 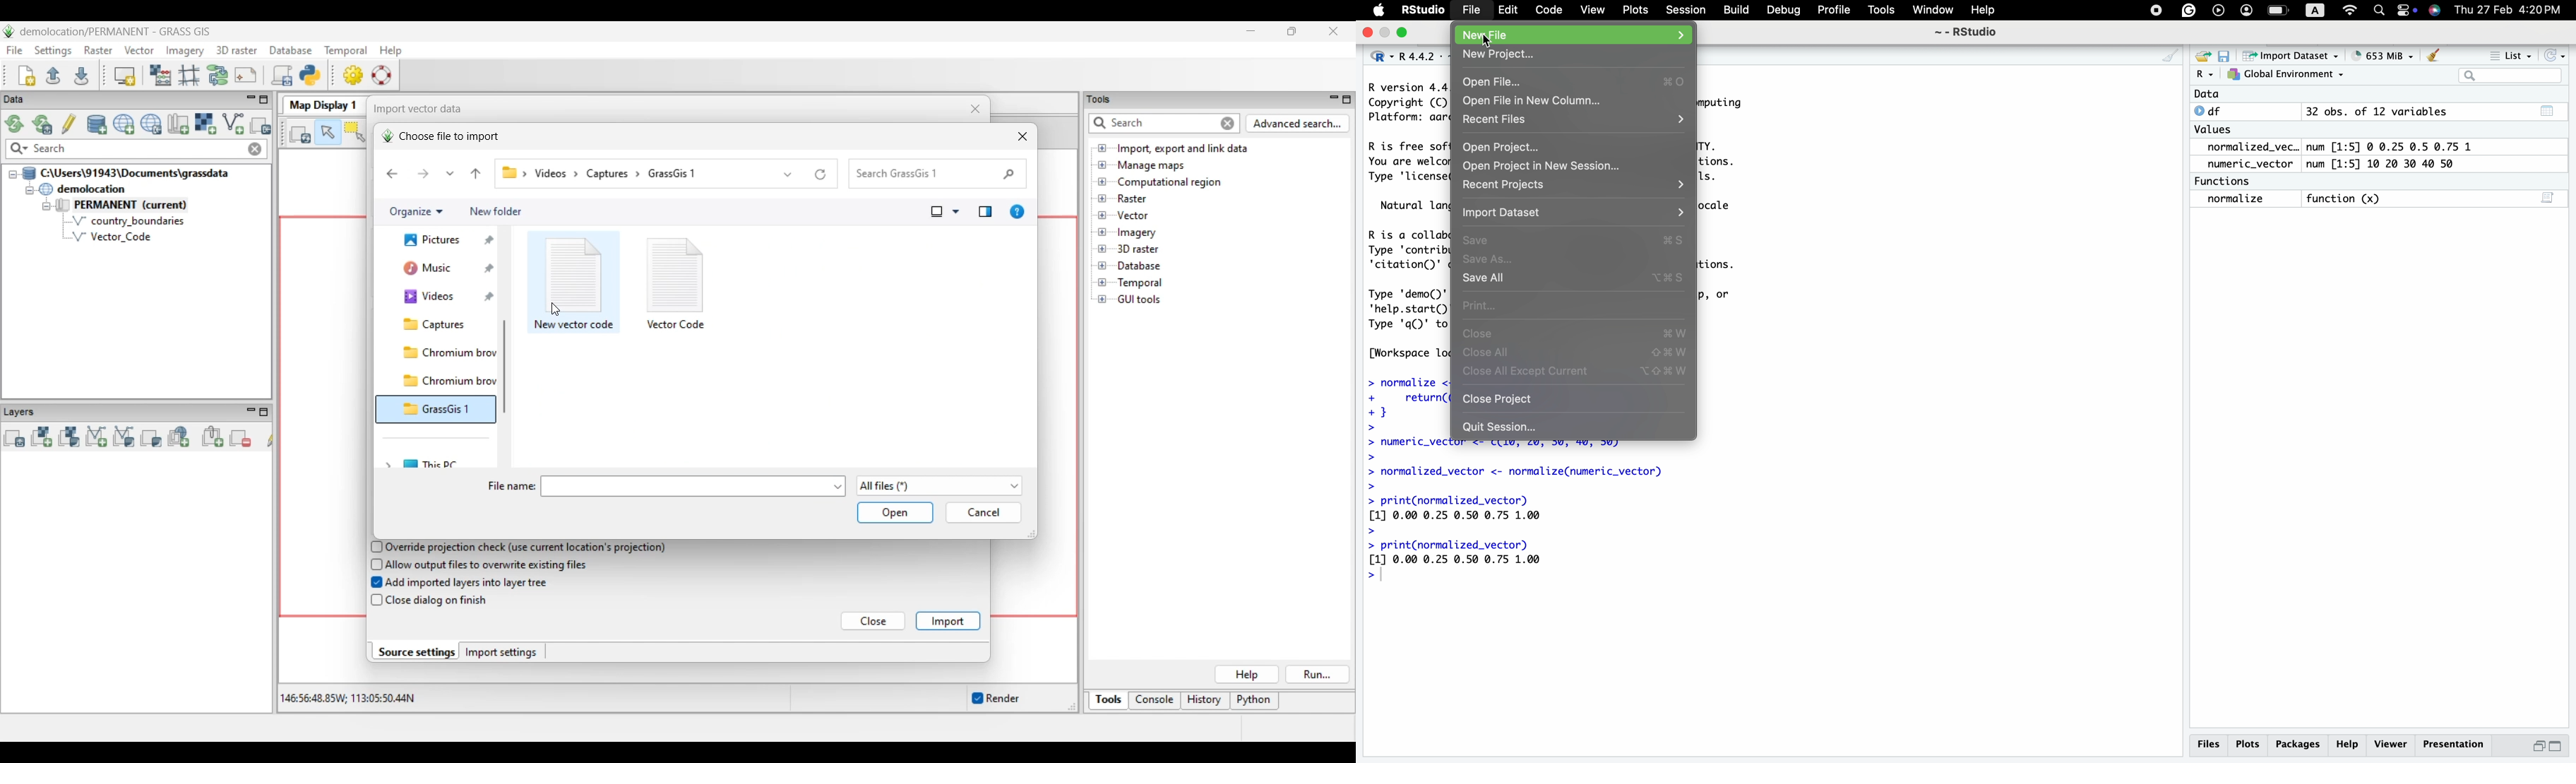 What do you see at coordinates (2376, 112) in the screenshot?
I see `32 obs. of 12 variables` at bounding box center [2376, 112].